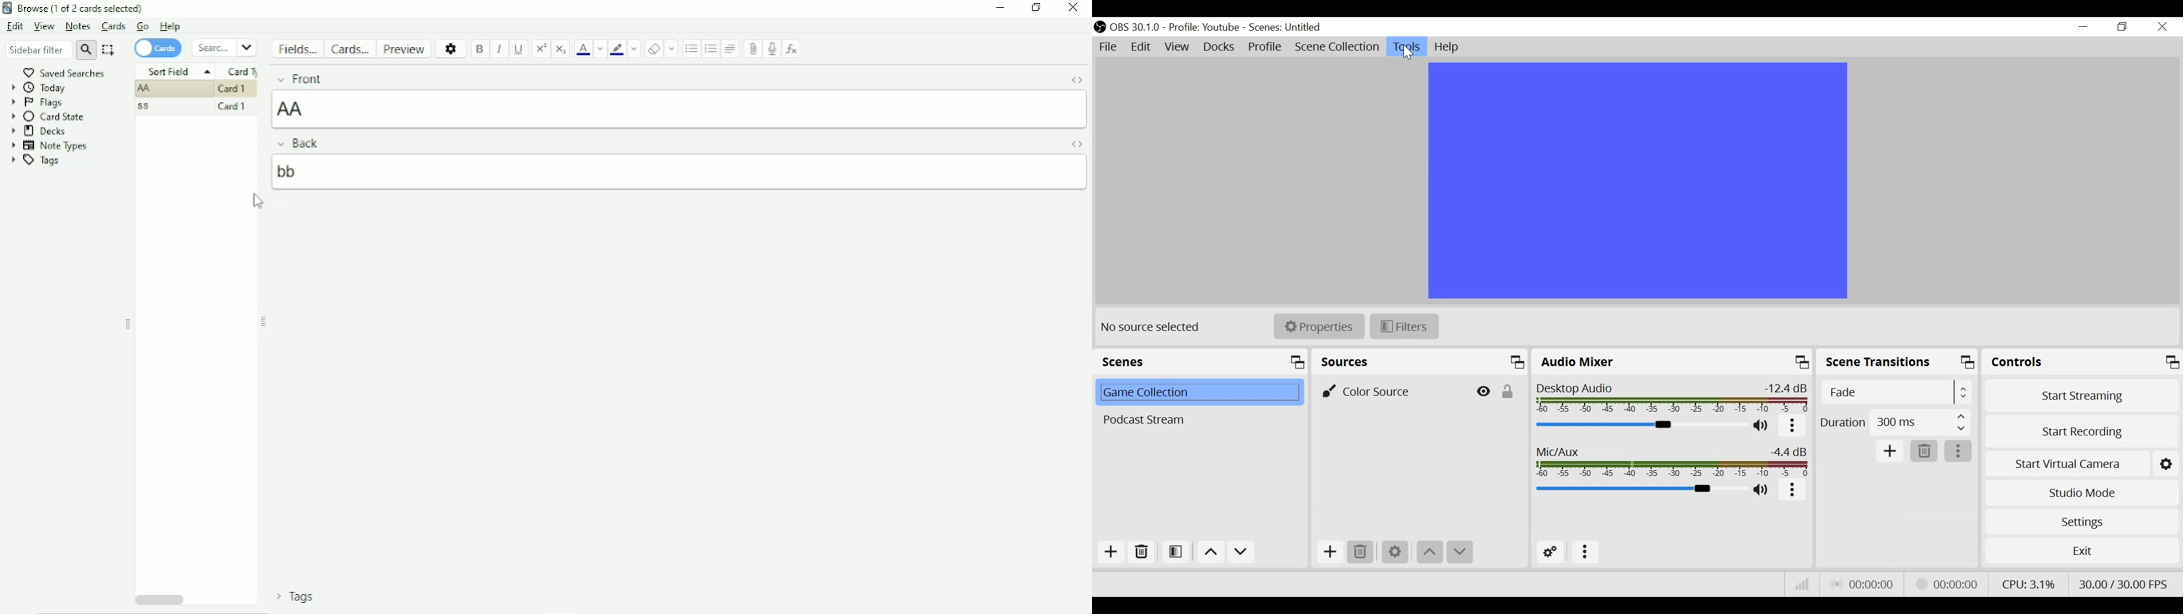 Image resolution: width=2184 pixels, height=616 pixels. I want to click on Add, so click(1111, 552).